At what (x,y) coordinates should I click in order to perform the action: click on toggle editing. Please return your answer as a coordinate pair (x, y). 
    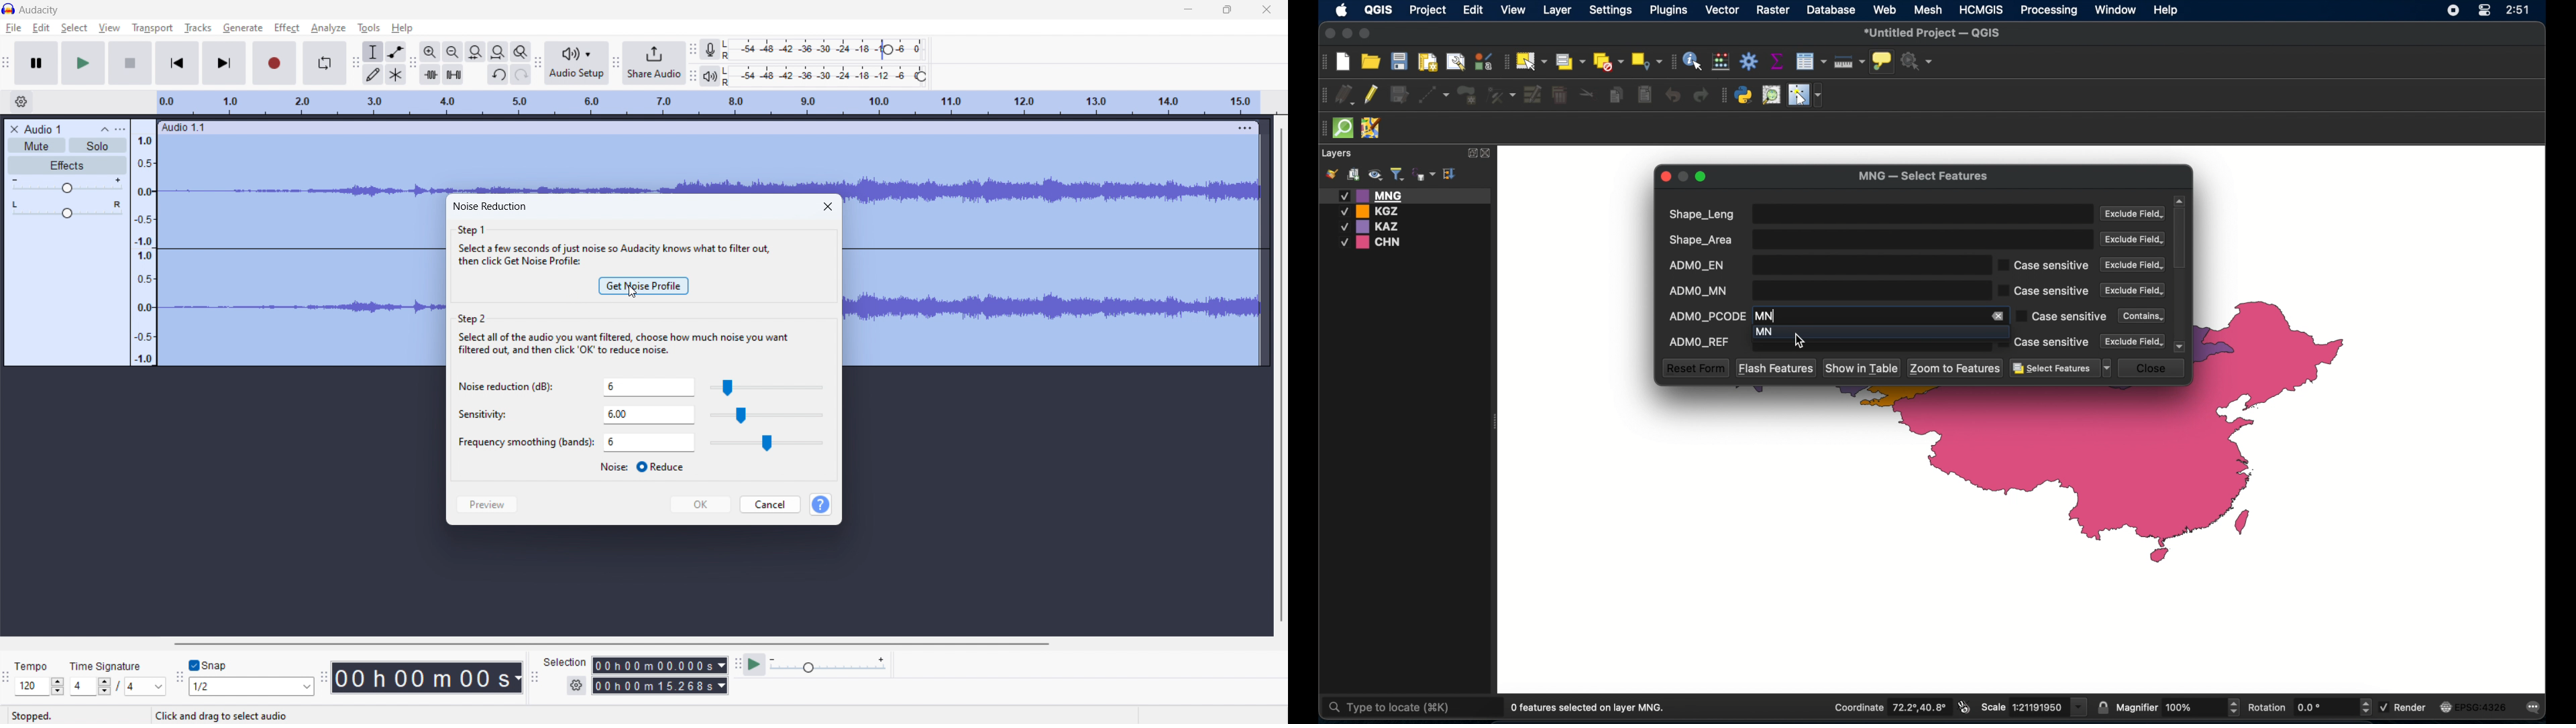
    Looking at the image, I should click on (1373, 95).